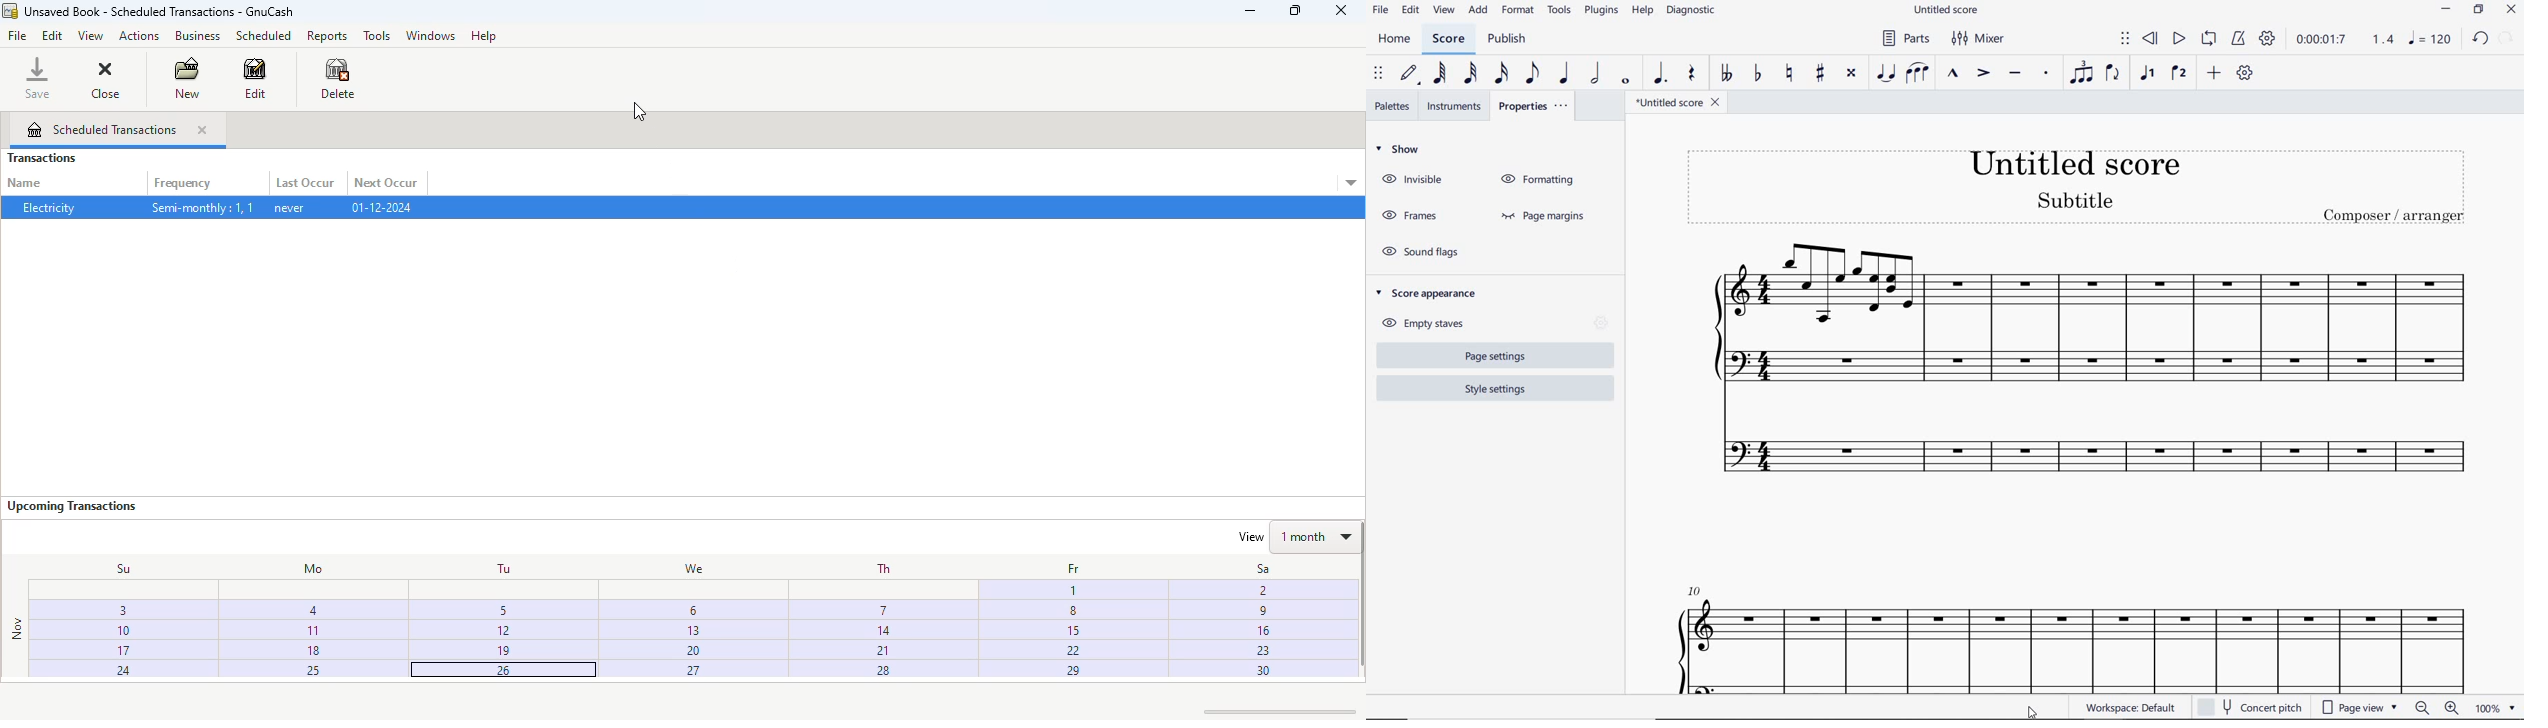 The height and width of the screenshot is (728, 2548). Describe the element at coordinates (105, 77) in the screenshot. I see `close` at that location.